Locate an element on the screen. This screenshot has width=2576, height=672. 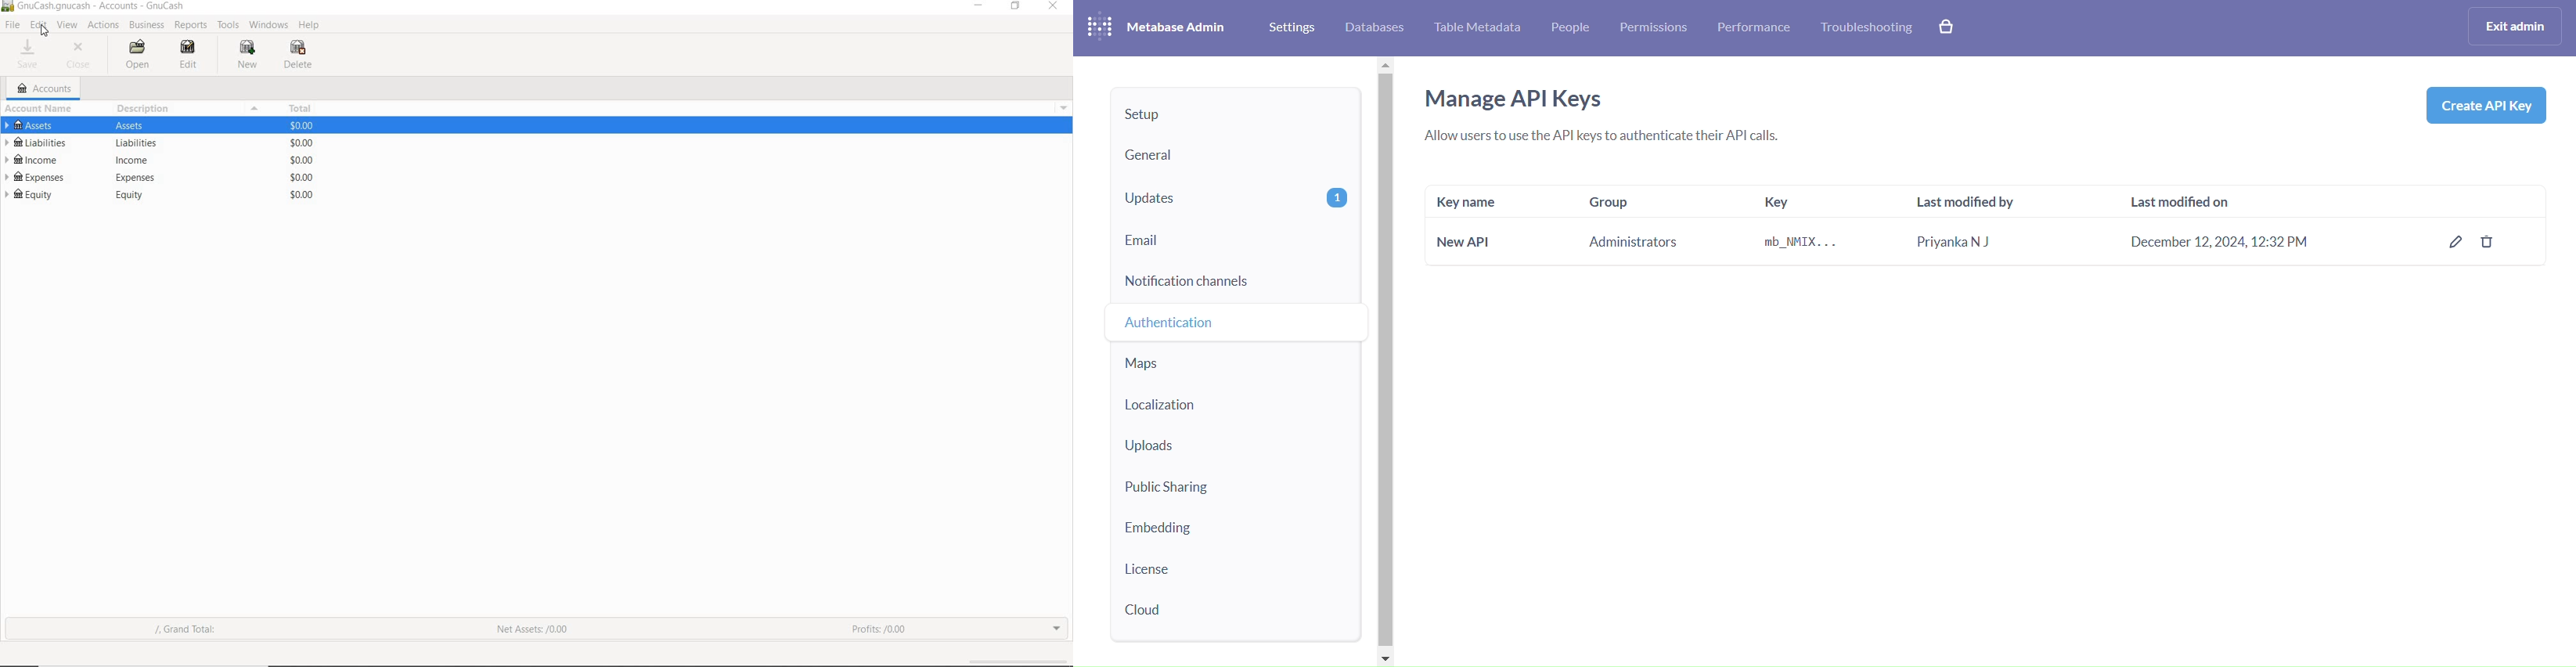
SAVE is located at coordinates (30, 55).